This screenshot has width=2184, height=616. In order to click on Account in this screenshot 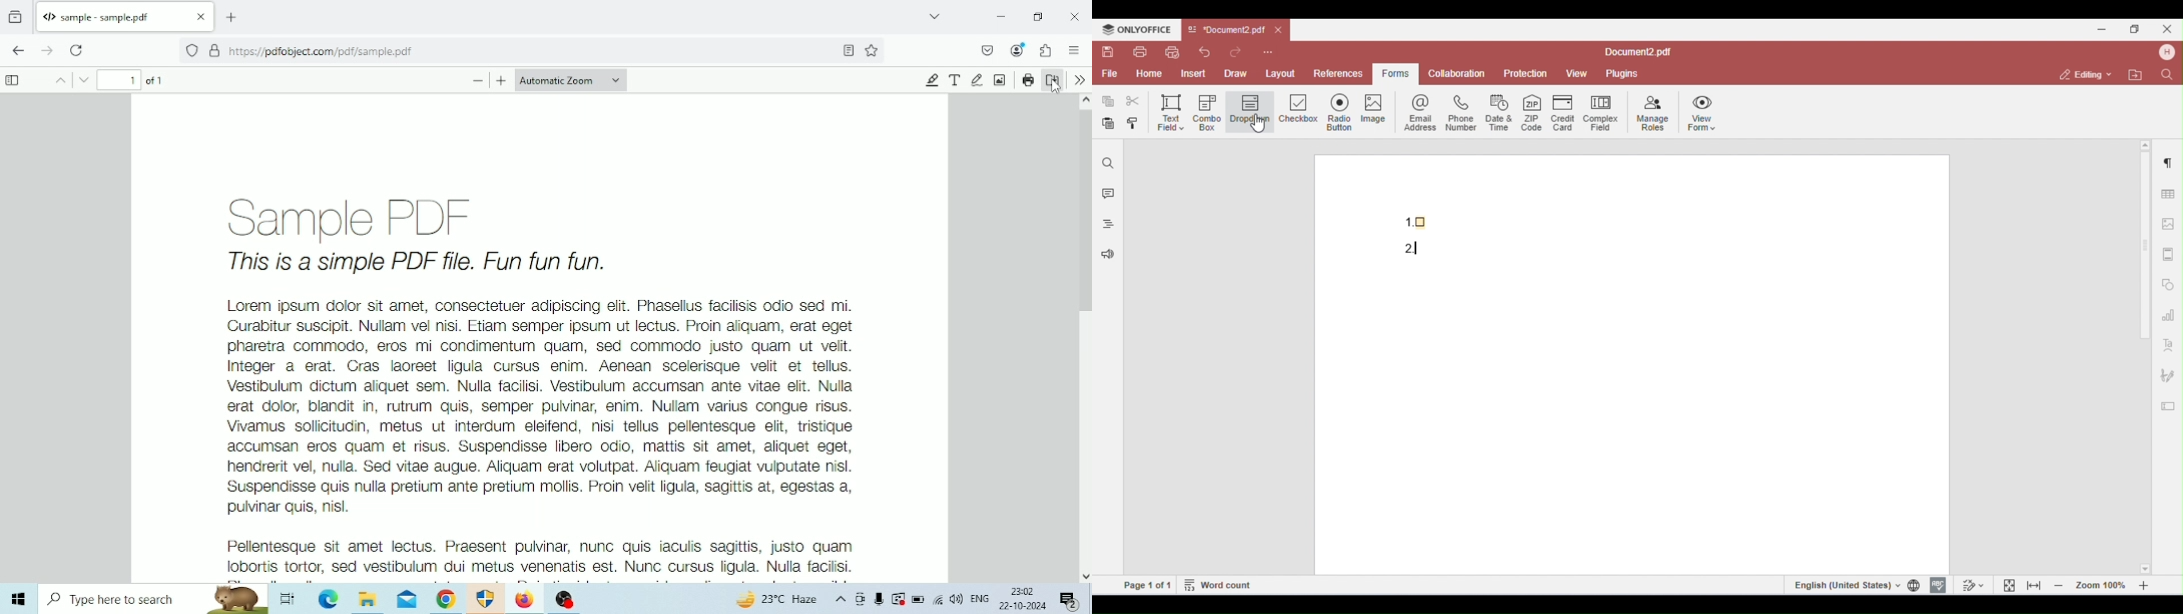, I will do `click(1019, 50)`.